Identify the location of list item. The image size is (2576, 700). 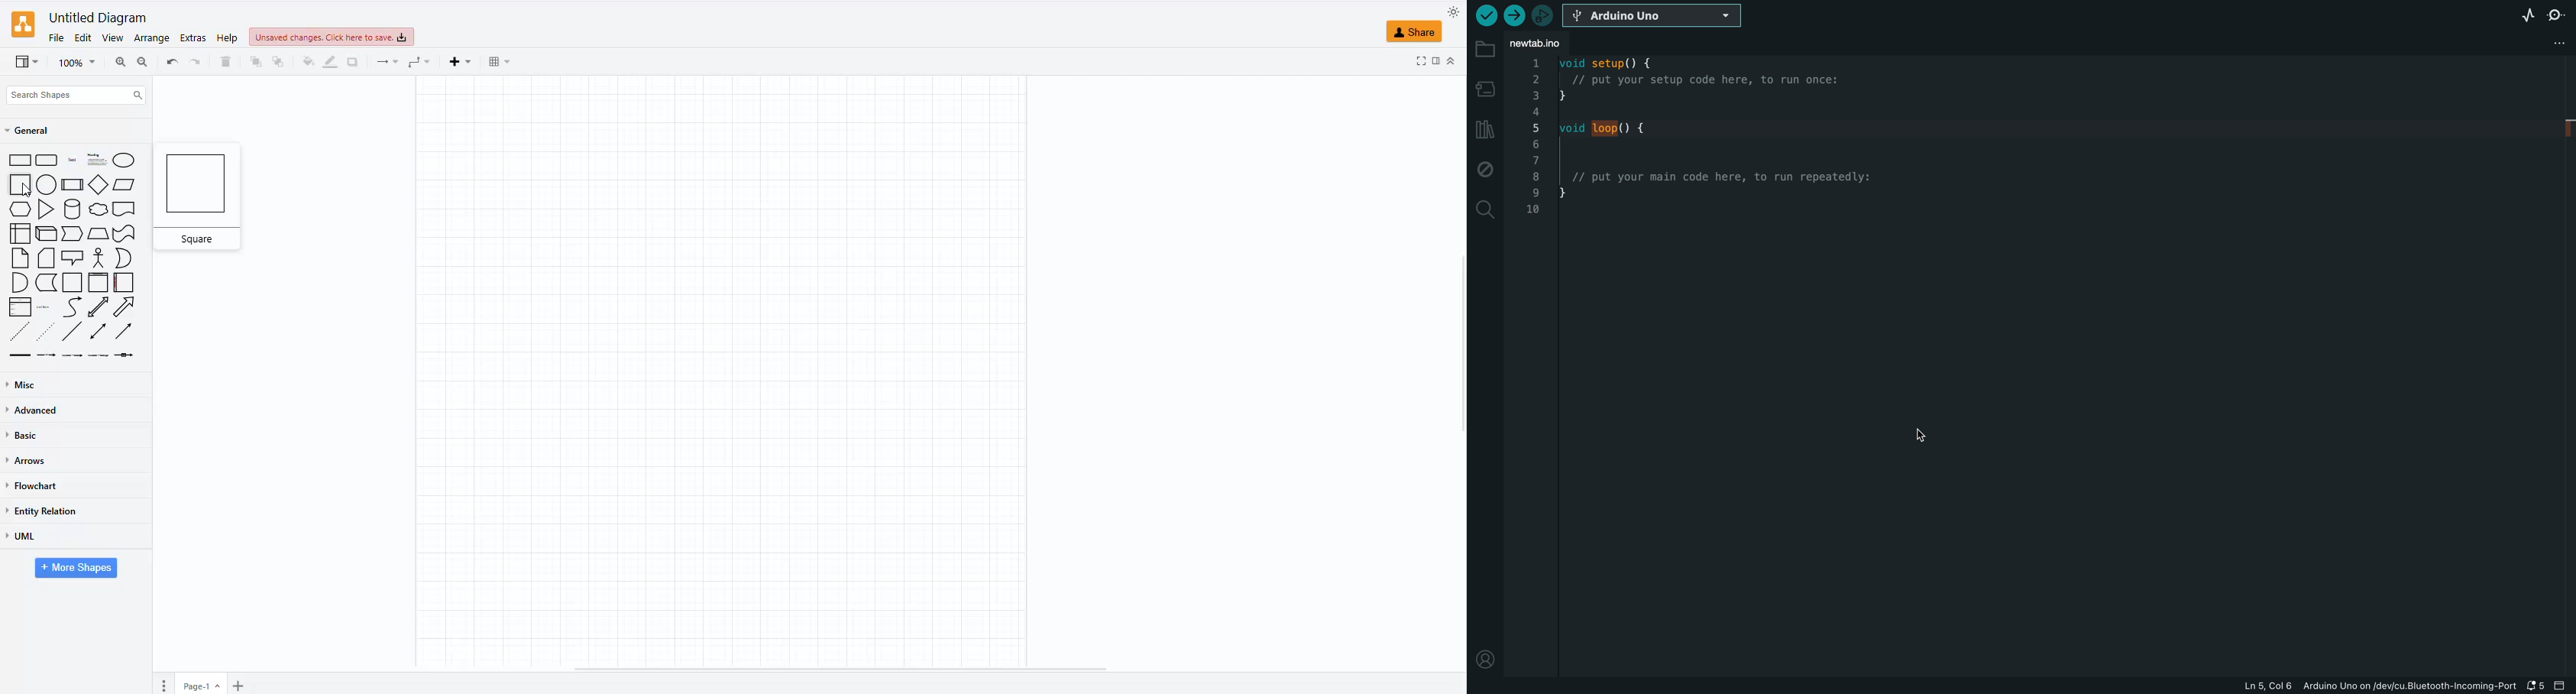
(46, 306).